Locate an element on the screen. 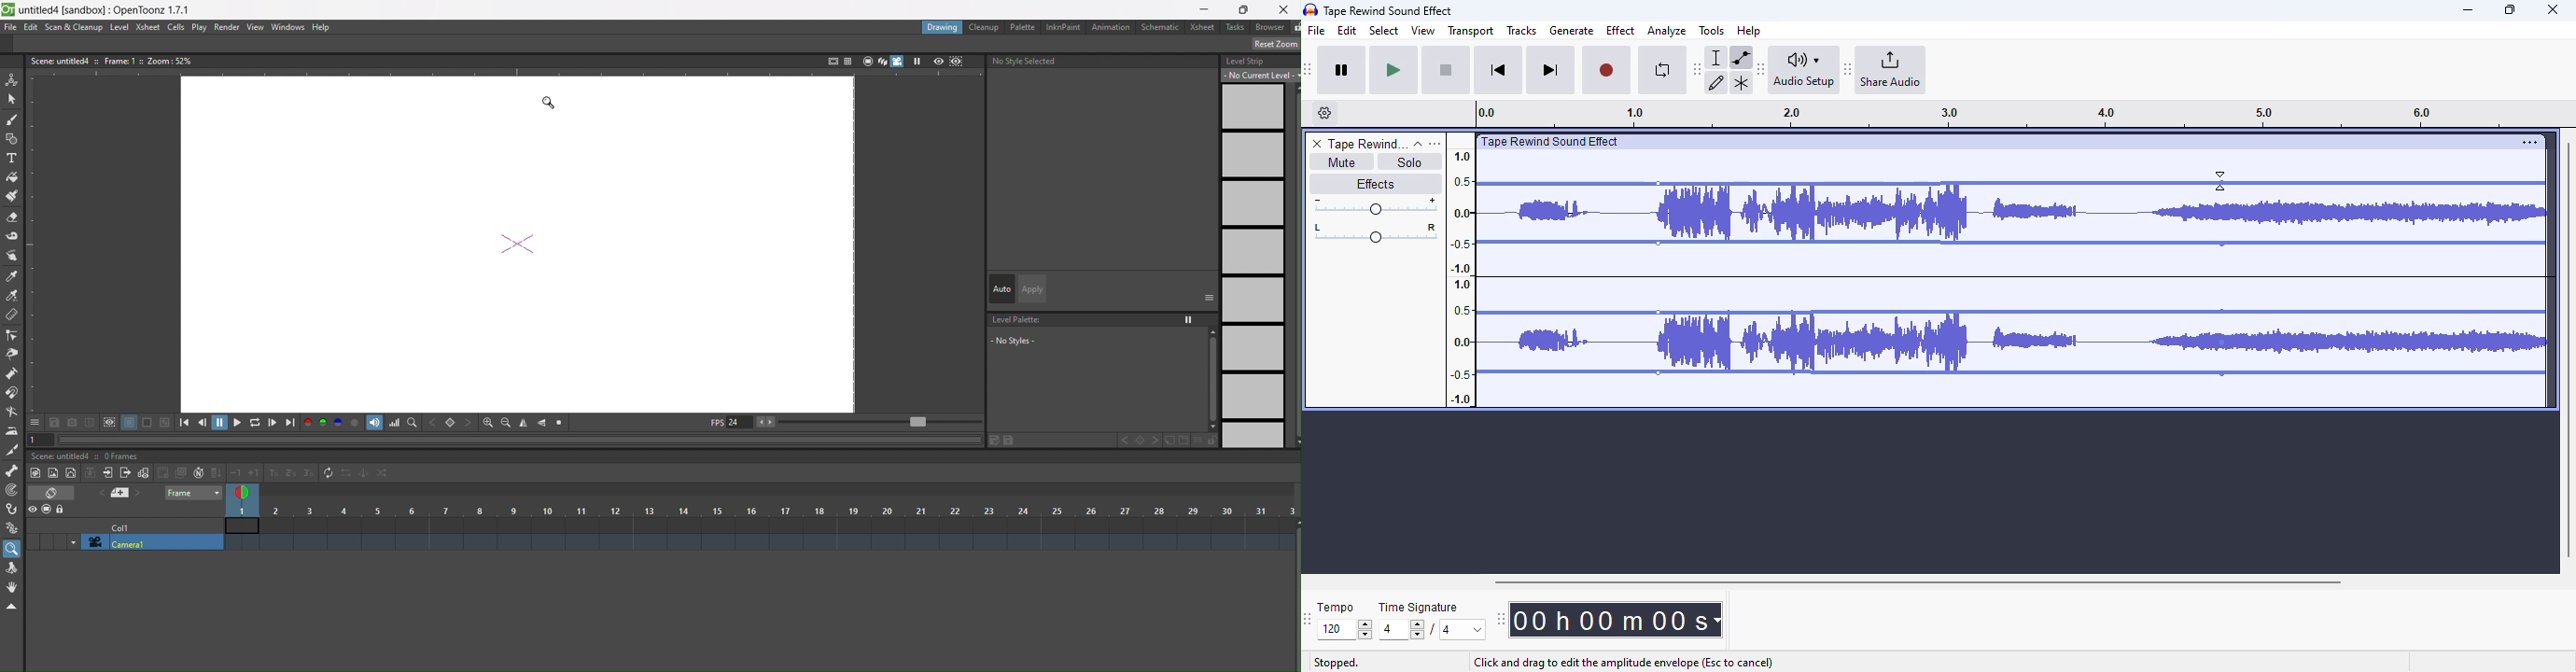 The image size is (2576, 672). horizontal scroll bar is located at coordinates (1917, 581).